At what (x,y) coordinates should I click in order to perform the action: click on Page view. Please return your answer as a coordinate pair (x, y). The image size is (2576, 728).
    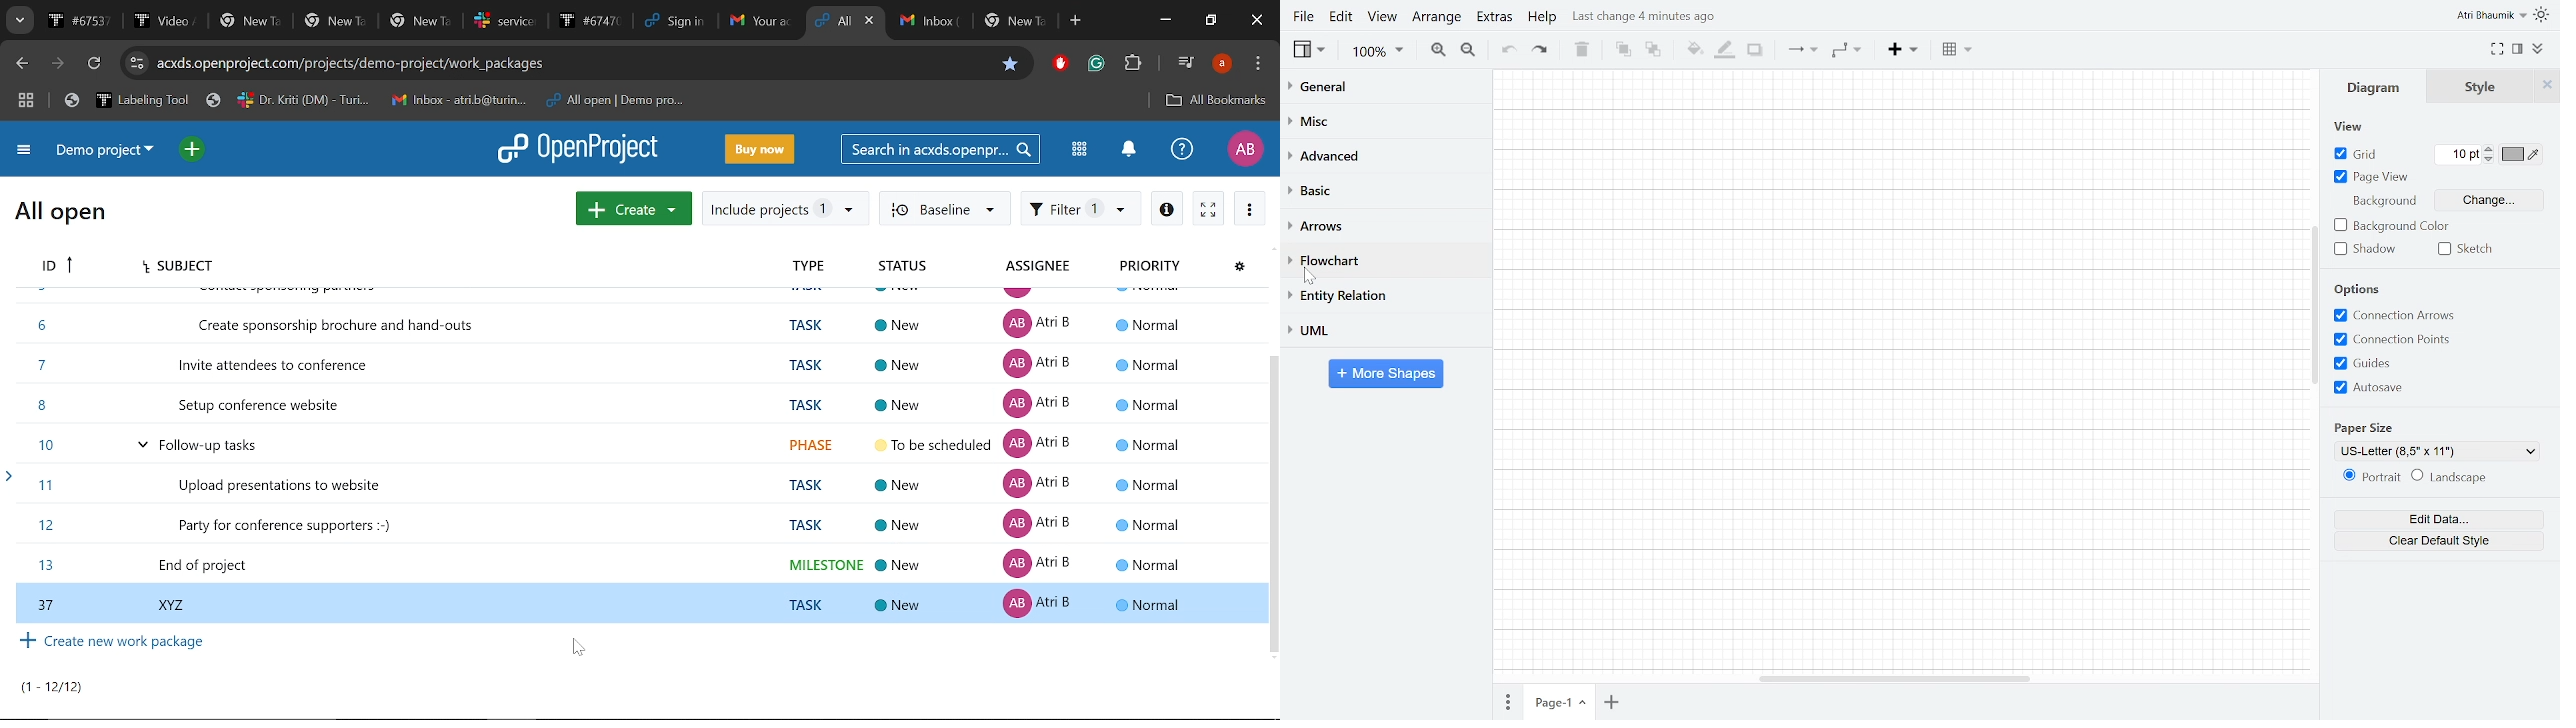
    Looking at the image, I should click on (2372, 177).